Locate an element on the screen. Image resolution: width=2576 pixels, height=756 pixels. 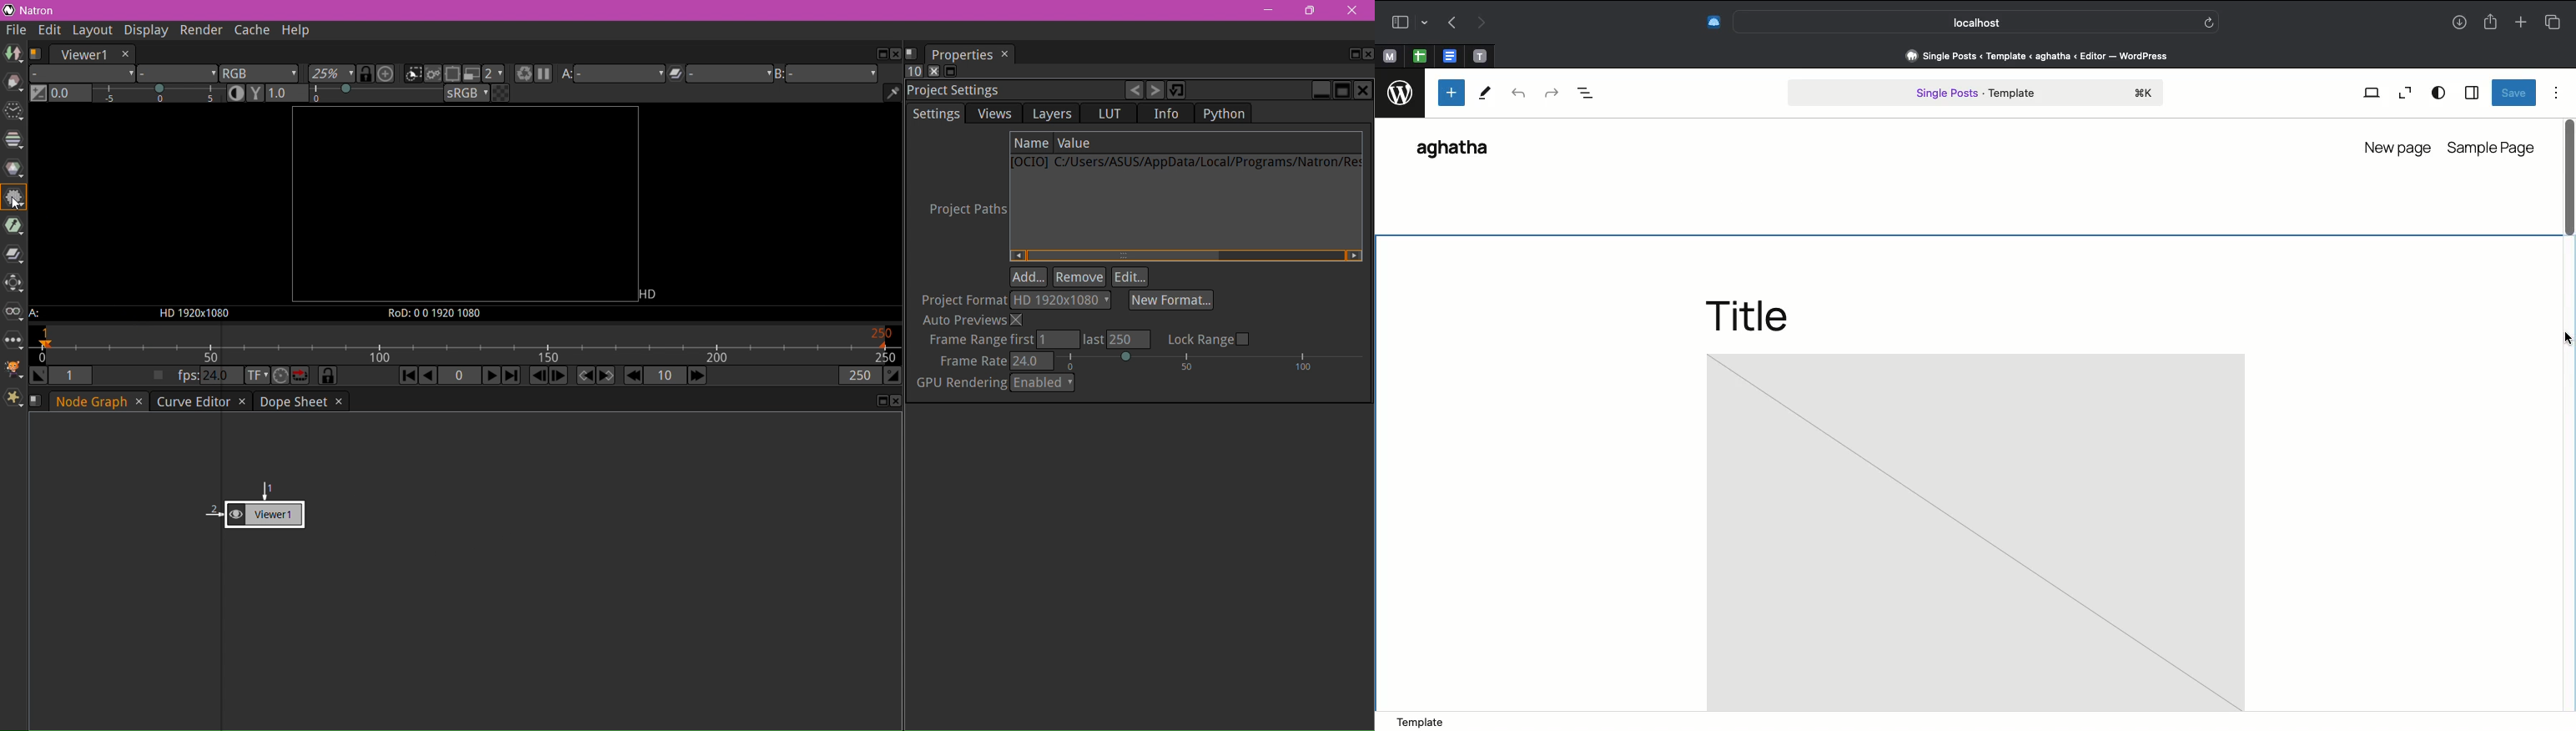
Sample page is located at coordinates (2493, 146).